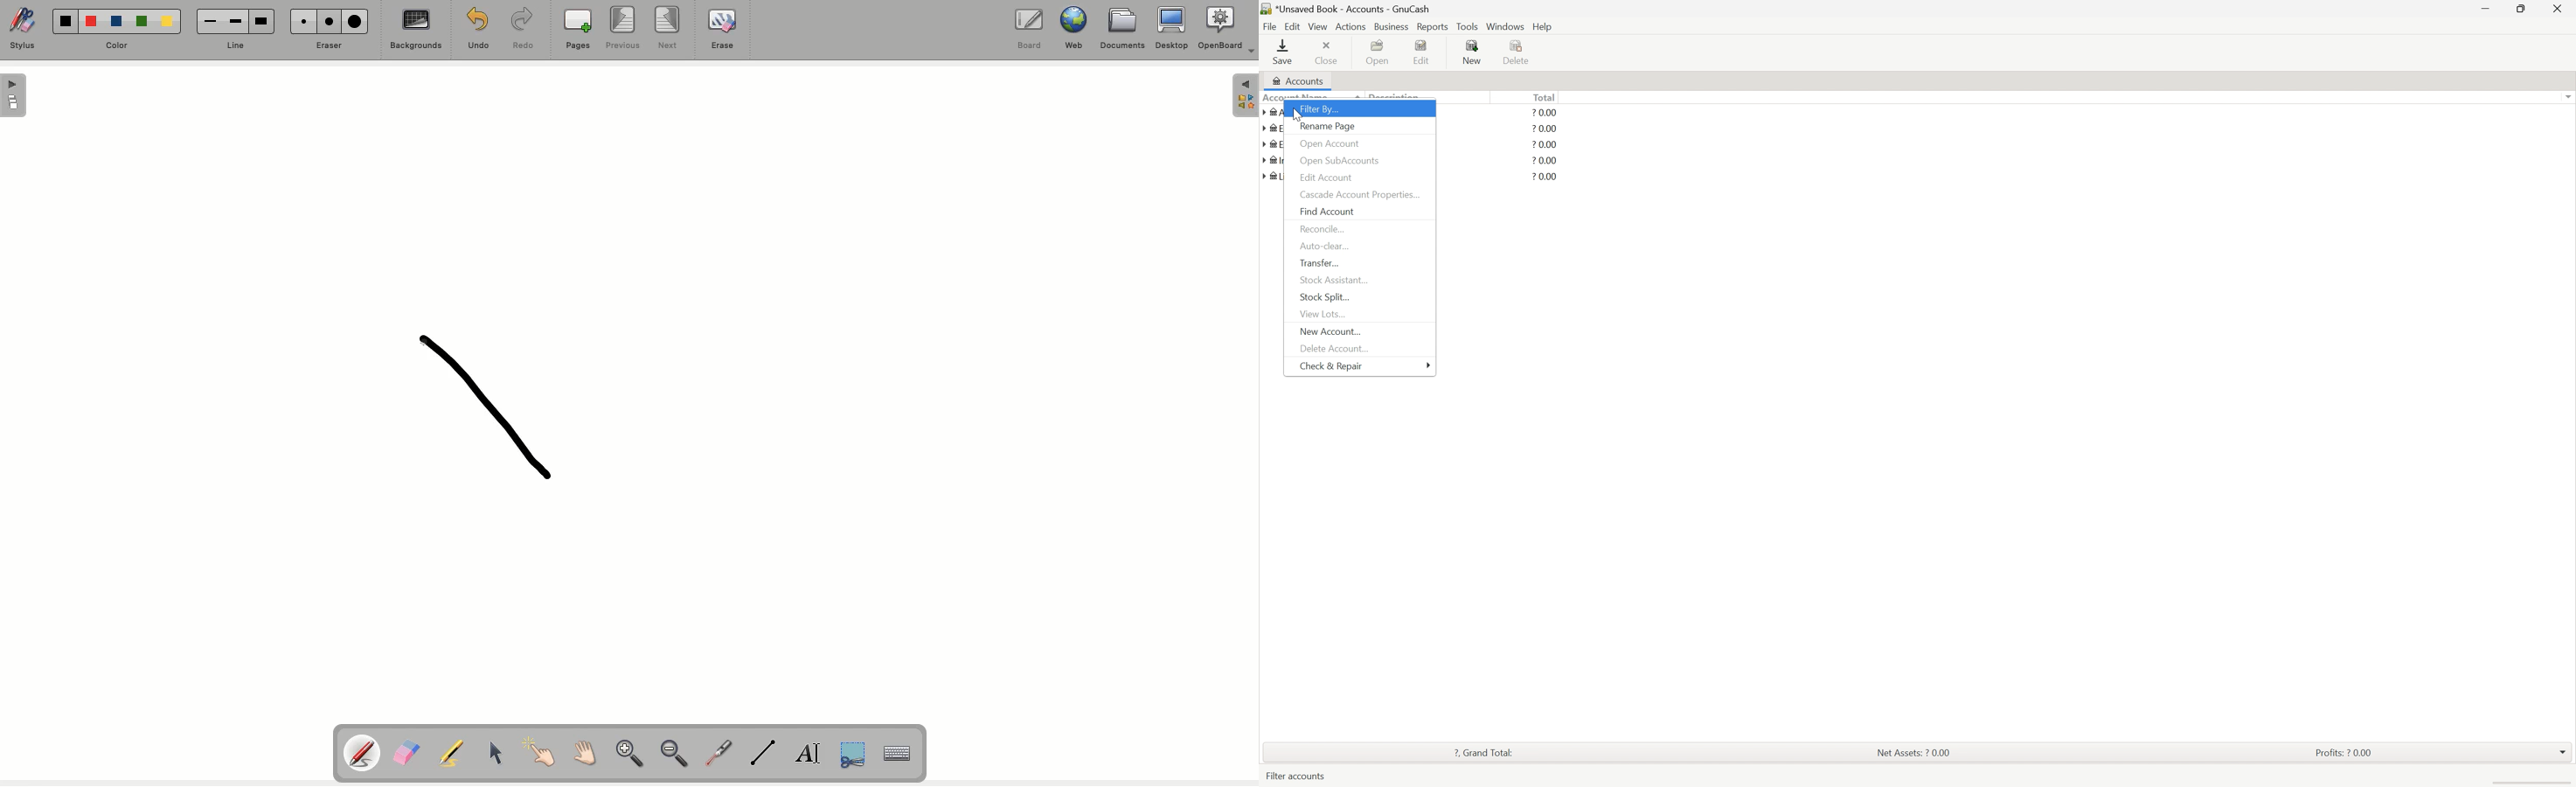  What do you see at coordinates (1914, 754) in the screenshot?
I see `Net assets: ? 0.00` at bounding box center [1914, 754].